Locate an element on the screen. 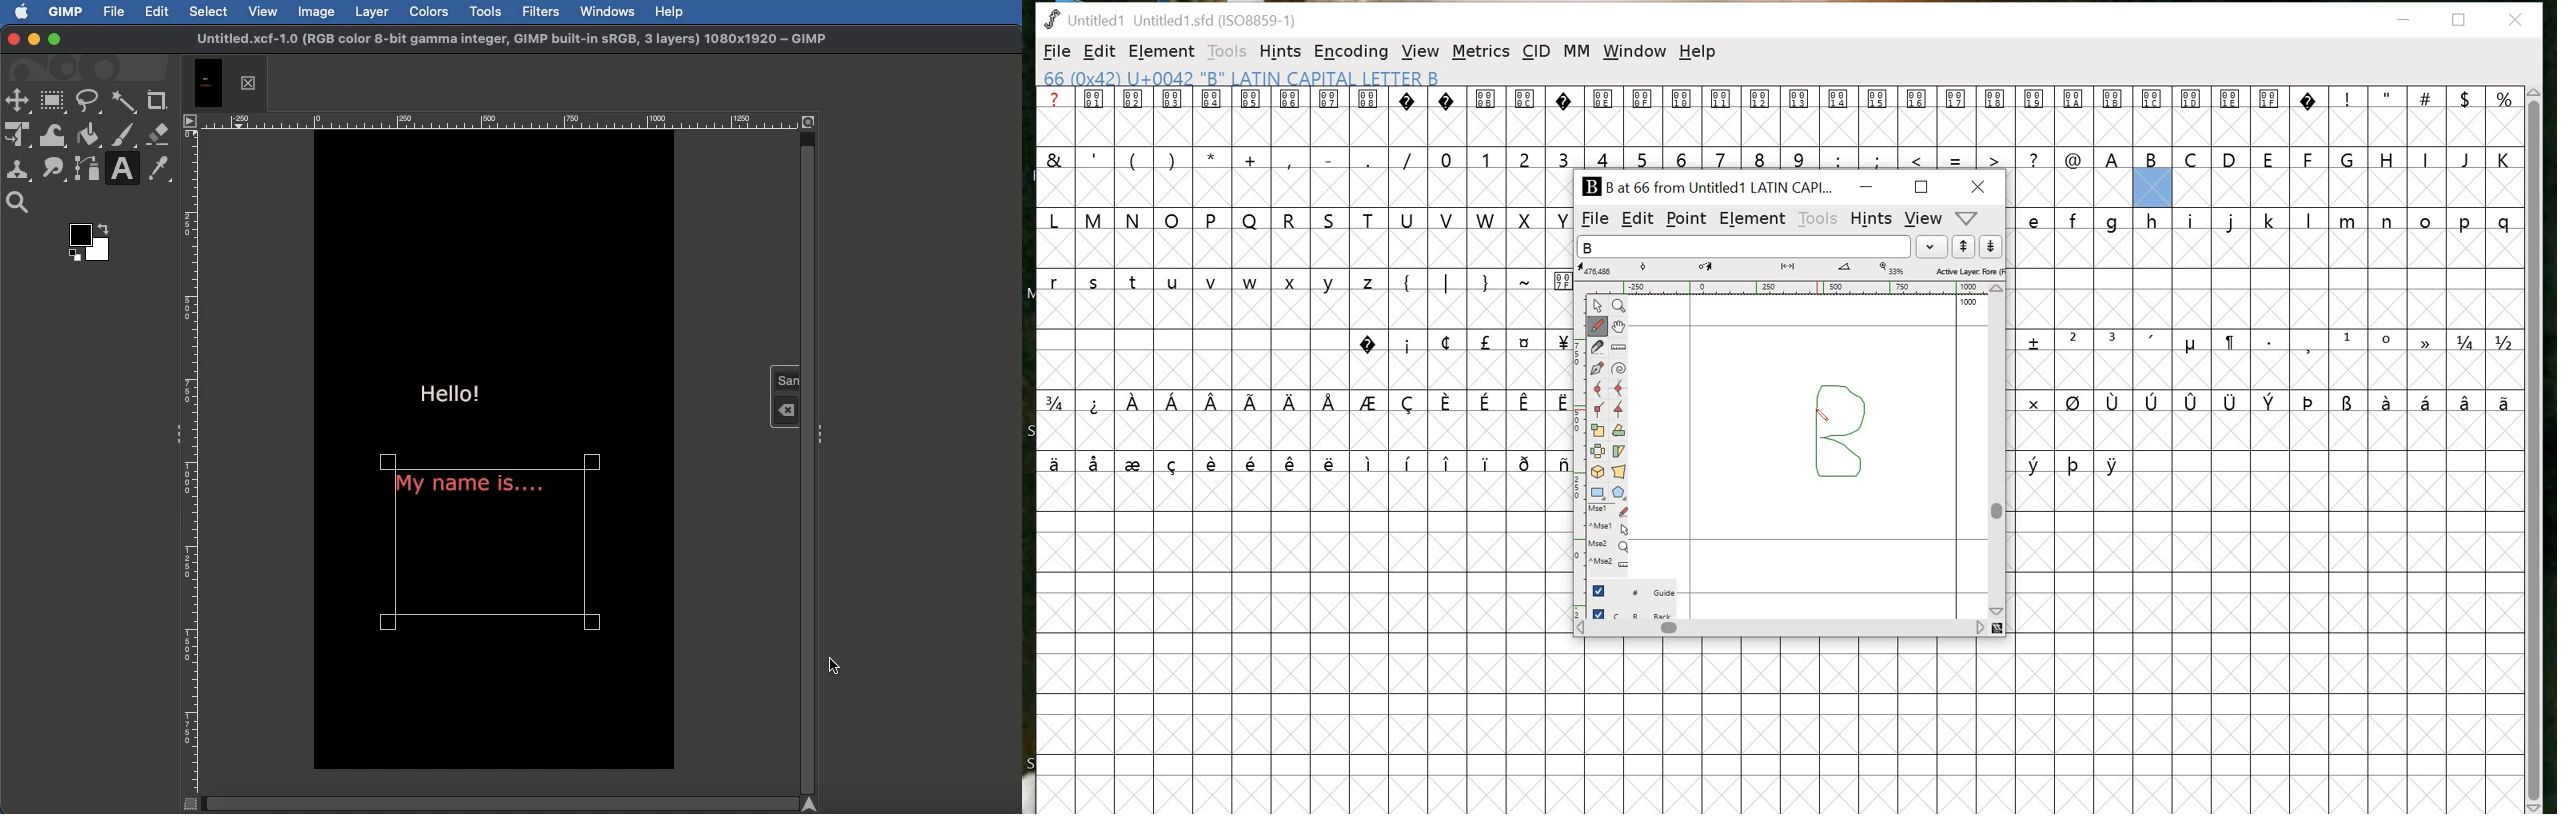  Hello! is located at coordinates (451, 390).